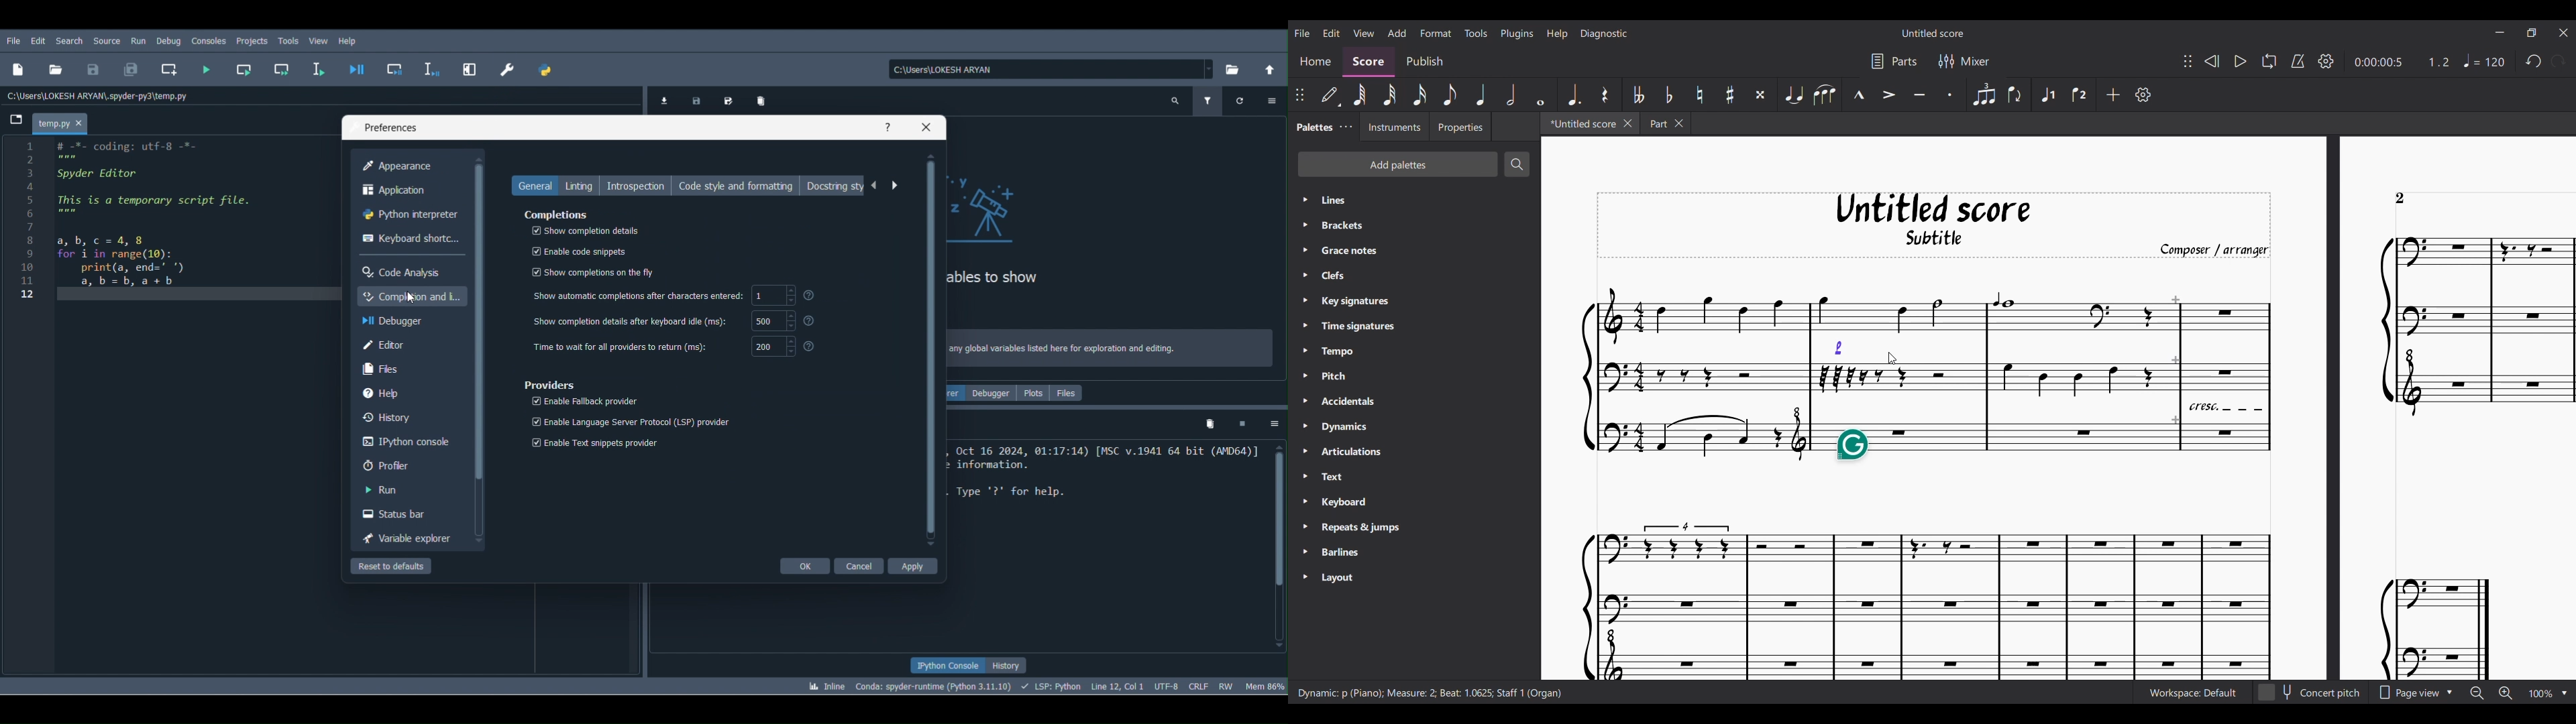  What do you see at coordinates (1364, 32) in the screenshot?
I see `View menu` at bounding box center [1364, 32].